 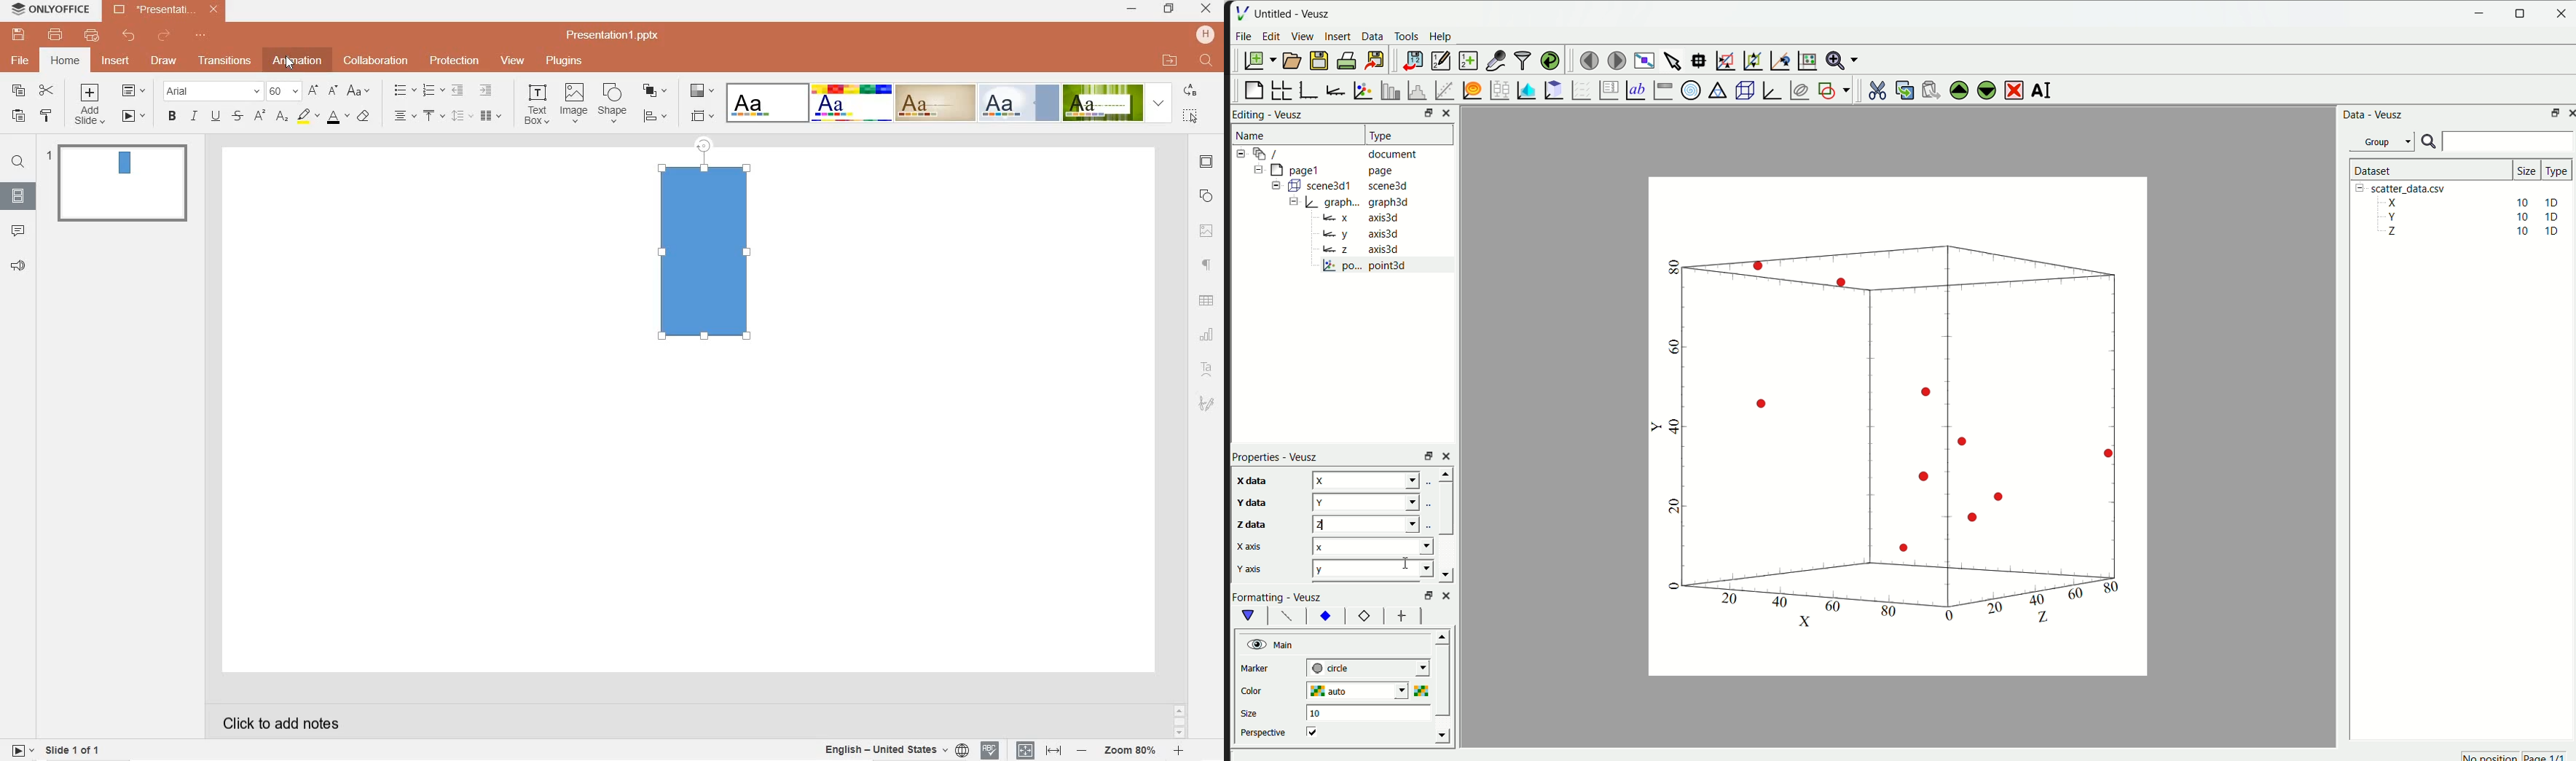 What do you see at coordinates (1332, 168) in the screenshot?
I see `= [MY pagel page` at bounding box center [1332, 168].